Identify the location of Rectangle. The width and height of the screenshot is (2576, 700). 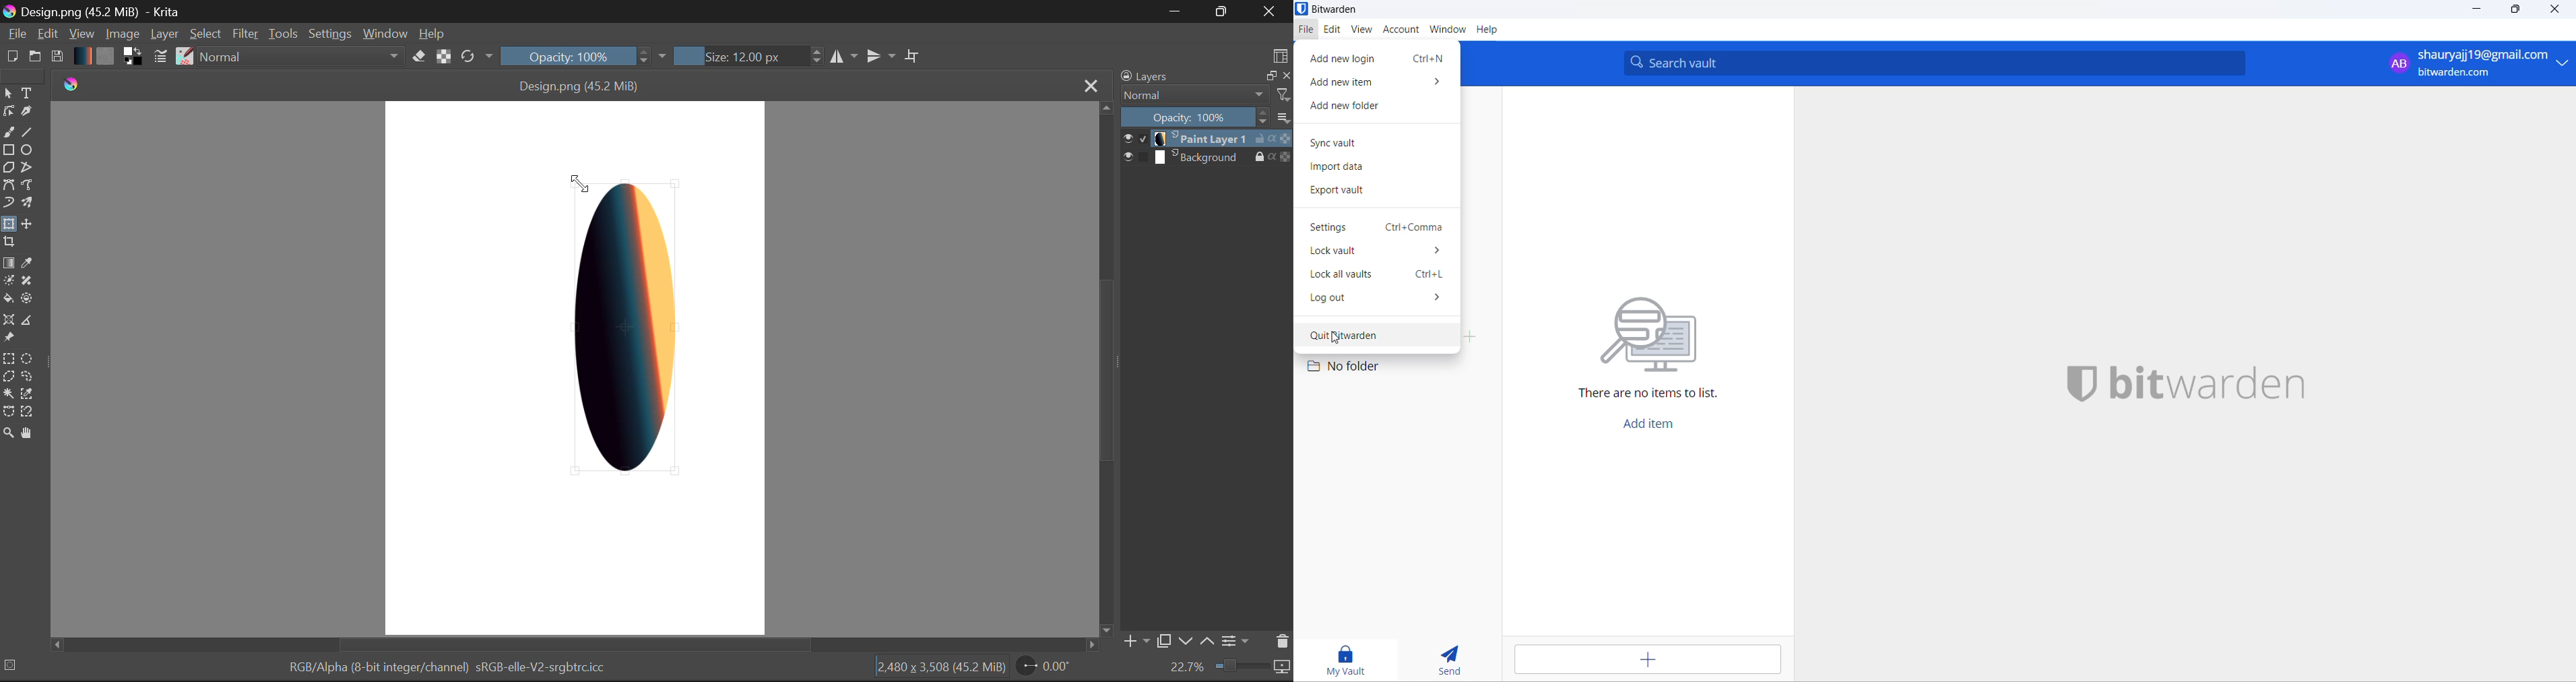
(9, 151).